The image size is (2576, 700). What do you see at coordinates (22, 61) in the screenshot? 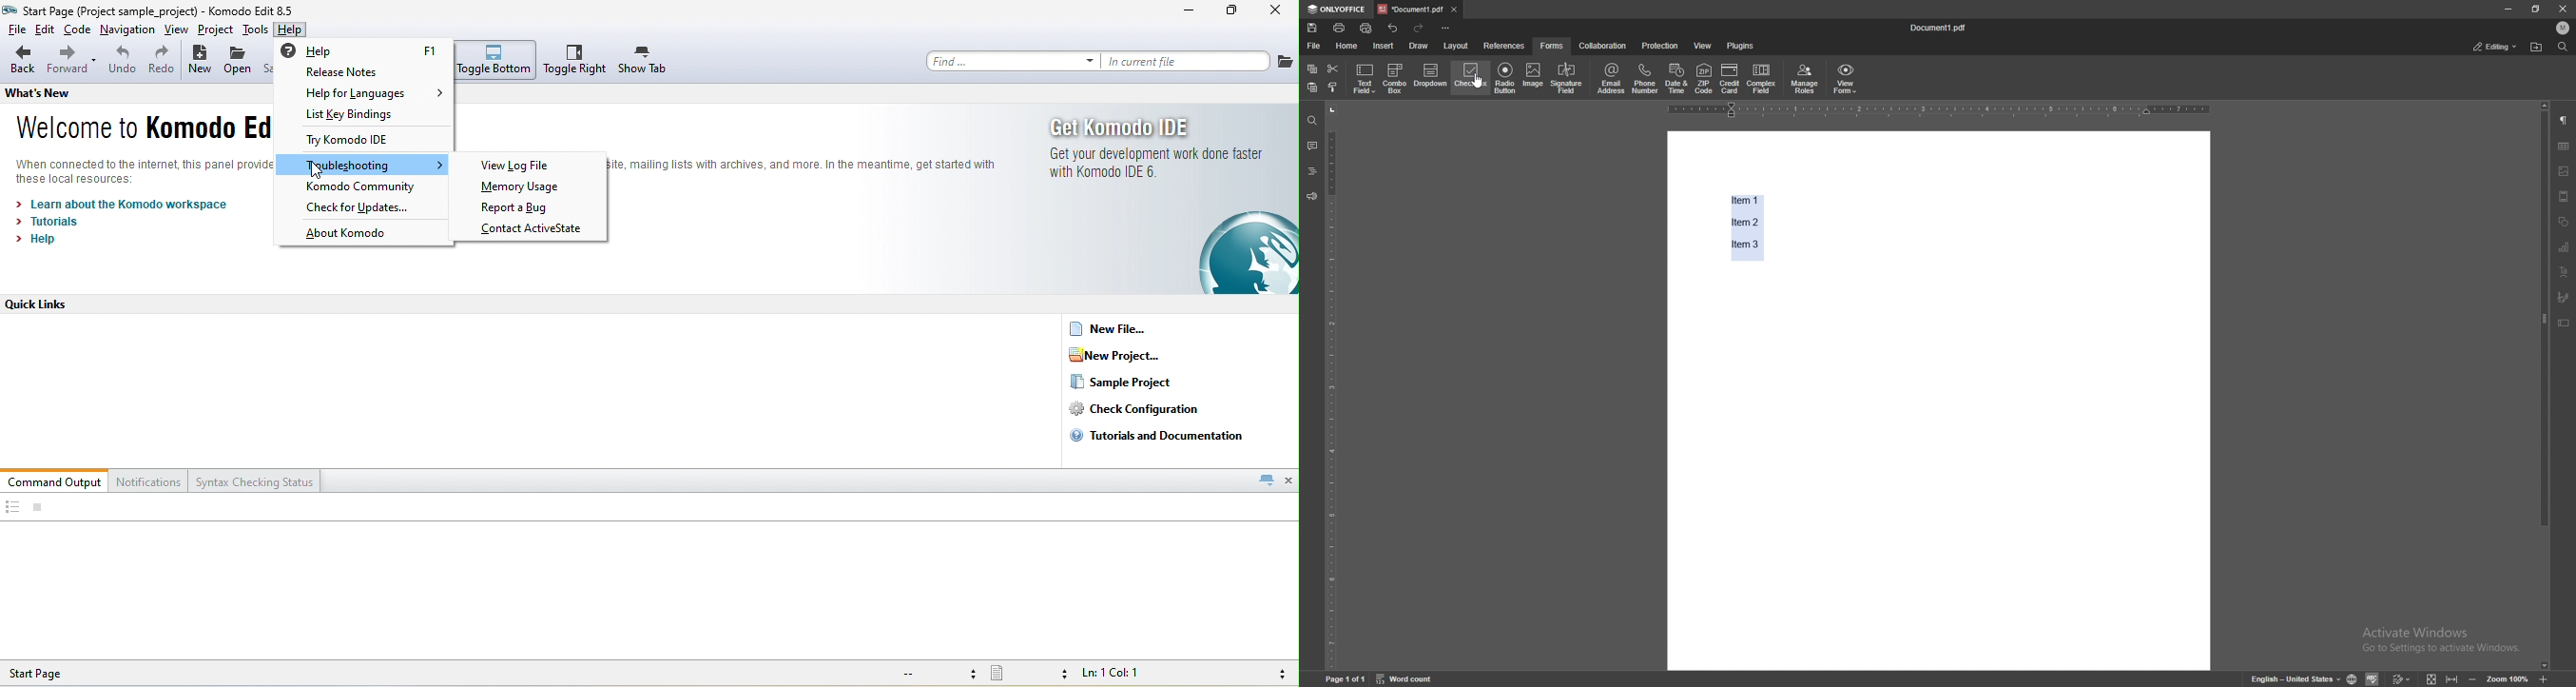
I see `back` at bounding box center [22, 61].